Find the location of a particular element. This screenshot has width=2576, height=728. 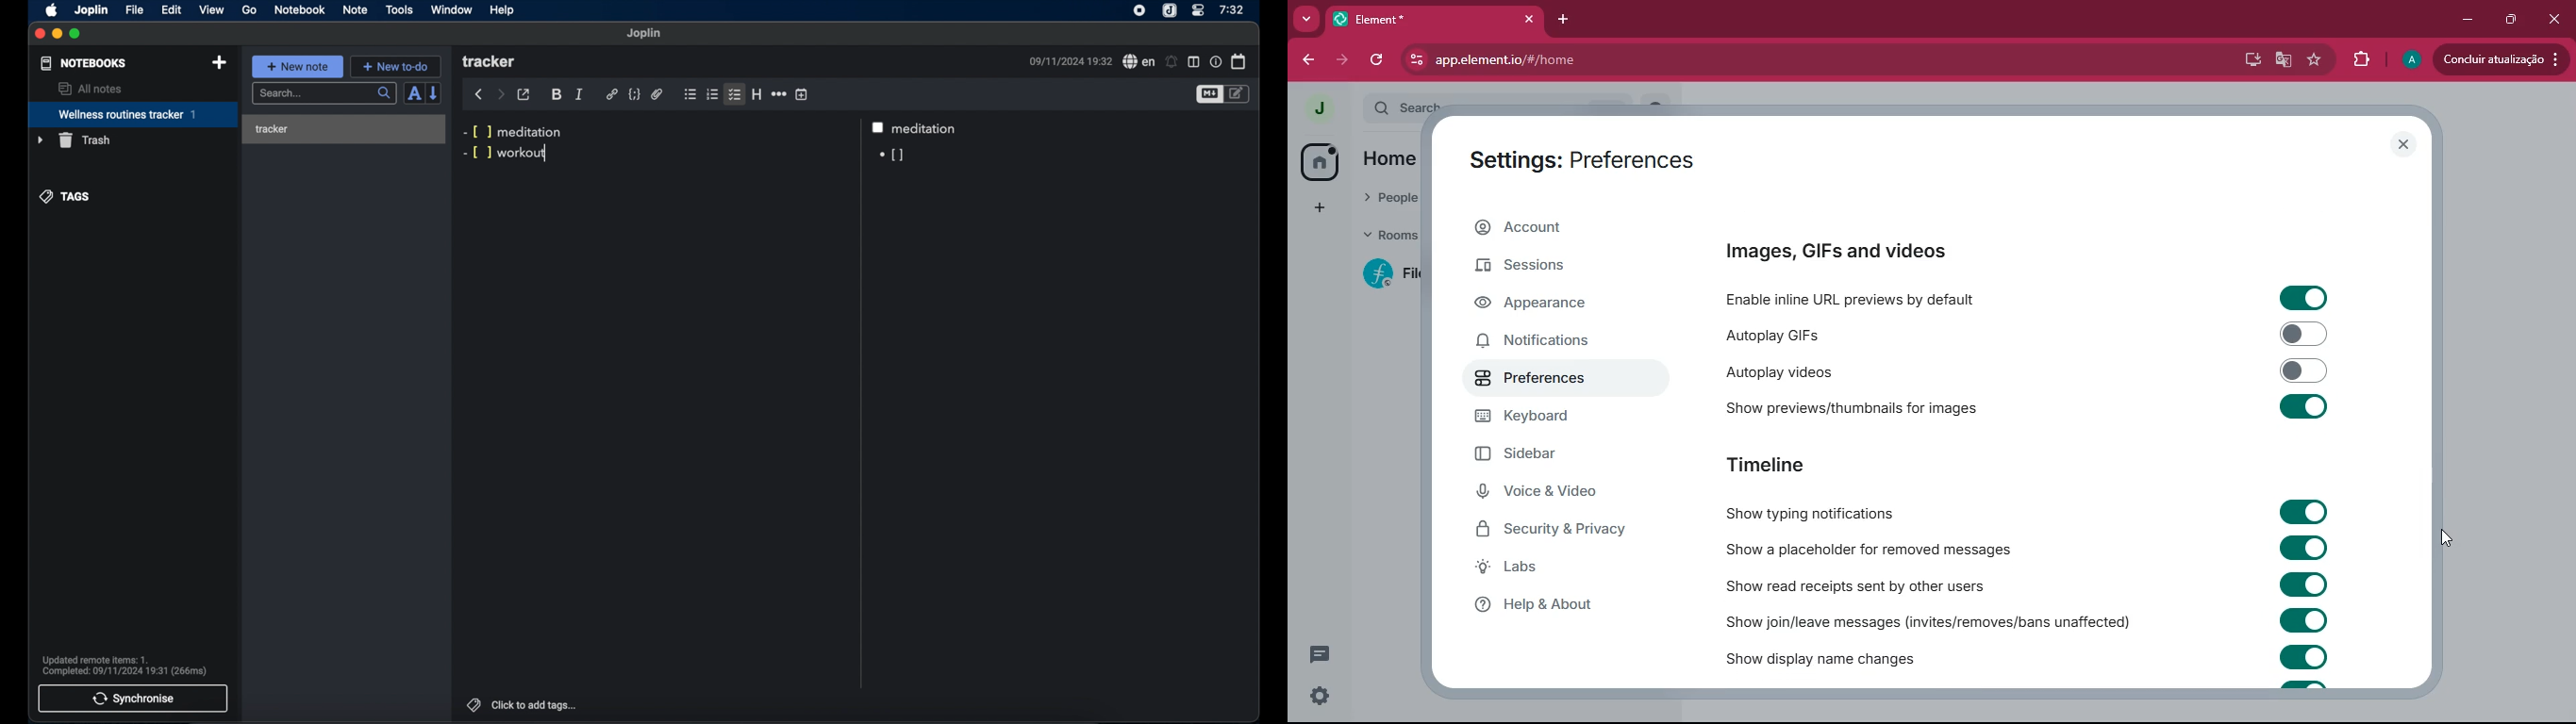

code is located at coordinates (634, 95).